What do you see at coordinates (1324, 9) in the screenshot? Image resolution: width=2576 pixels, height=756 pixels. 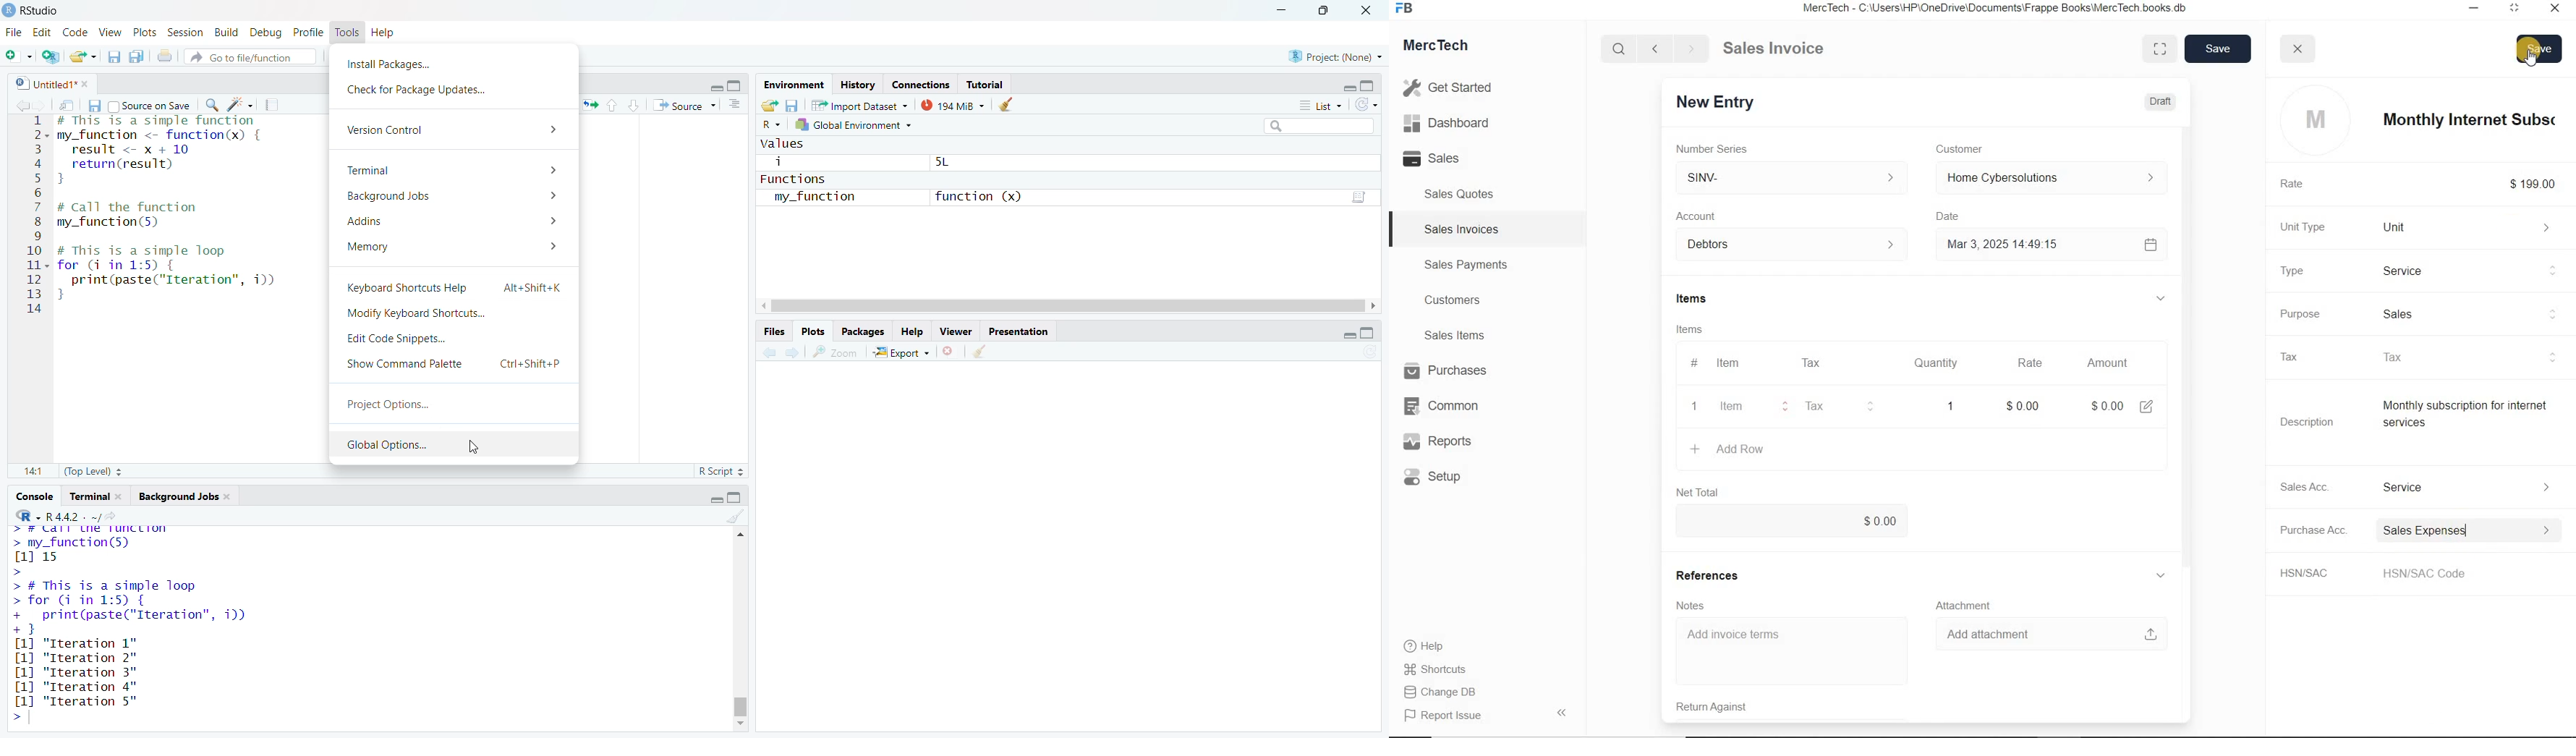 I see `maximize` at bounding box center [1324, 9].